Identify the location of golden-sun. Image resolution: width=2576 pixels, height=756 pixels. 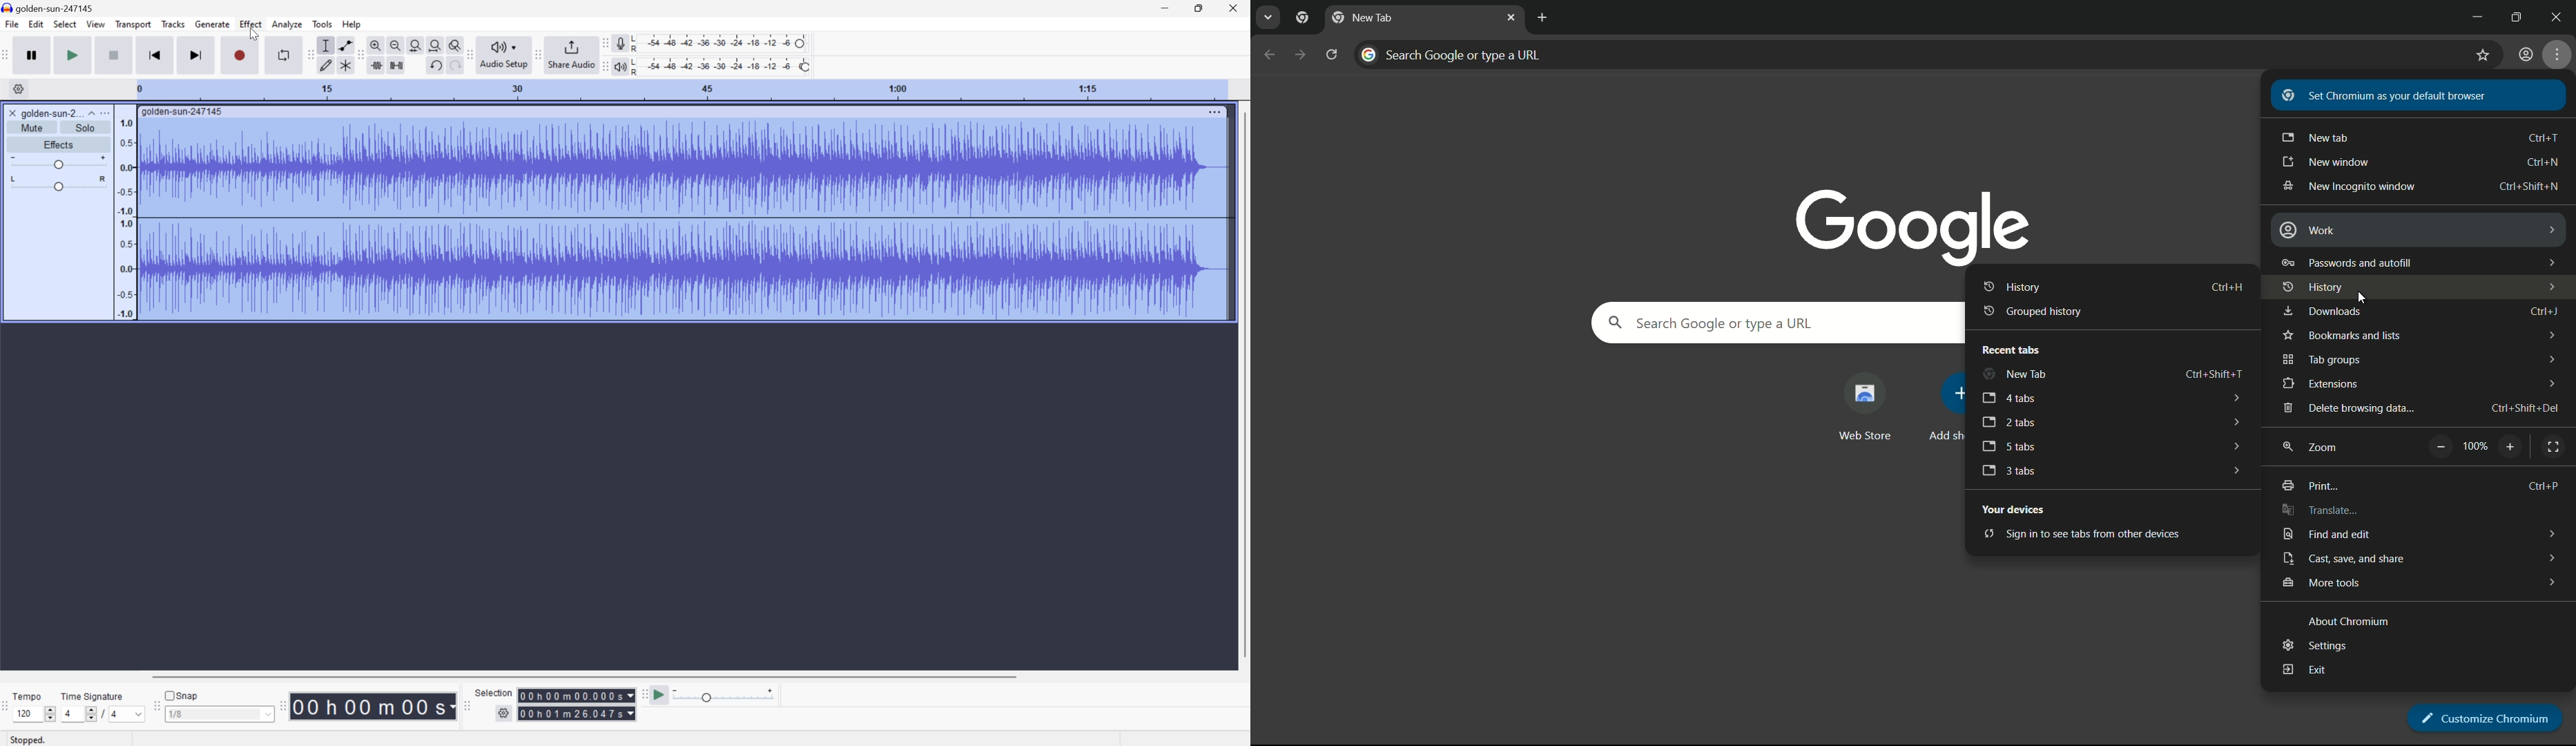
(42, 113).